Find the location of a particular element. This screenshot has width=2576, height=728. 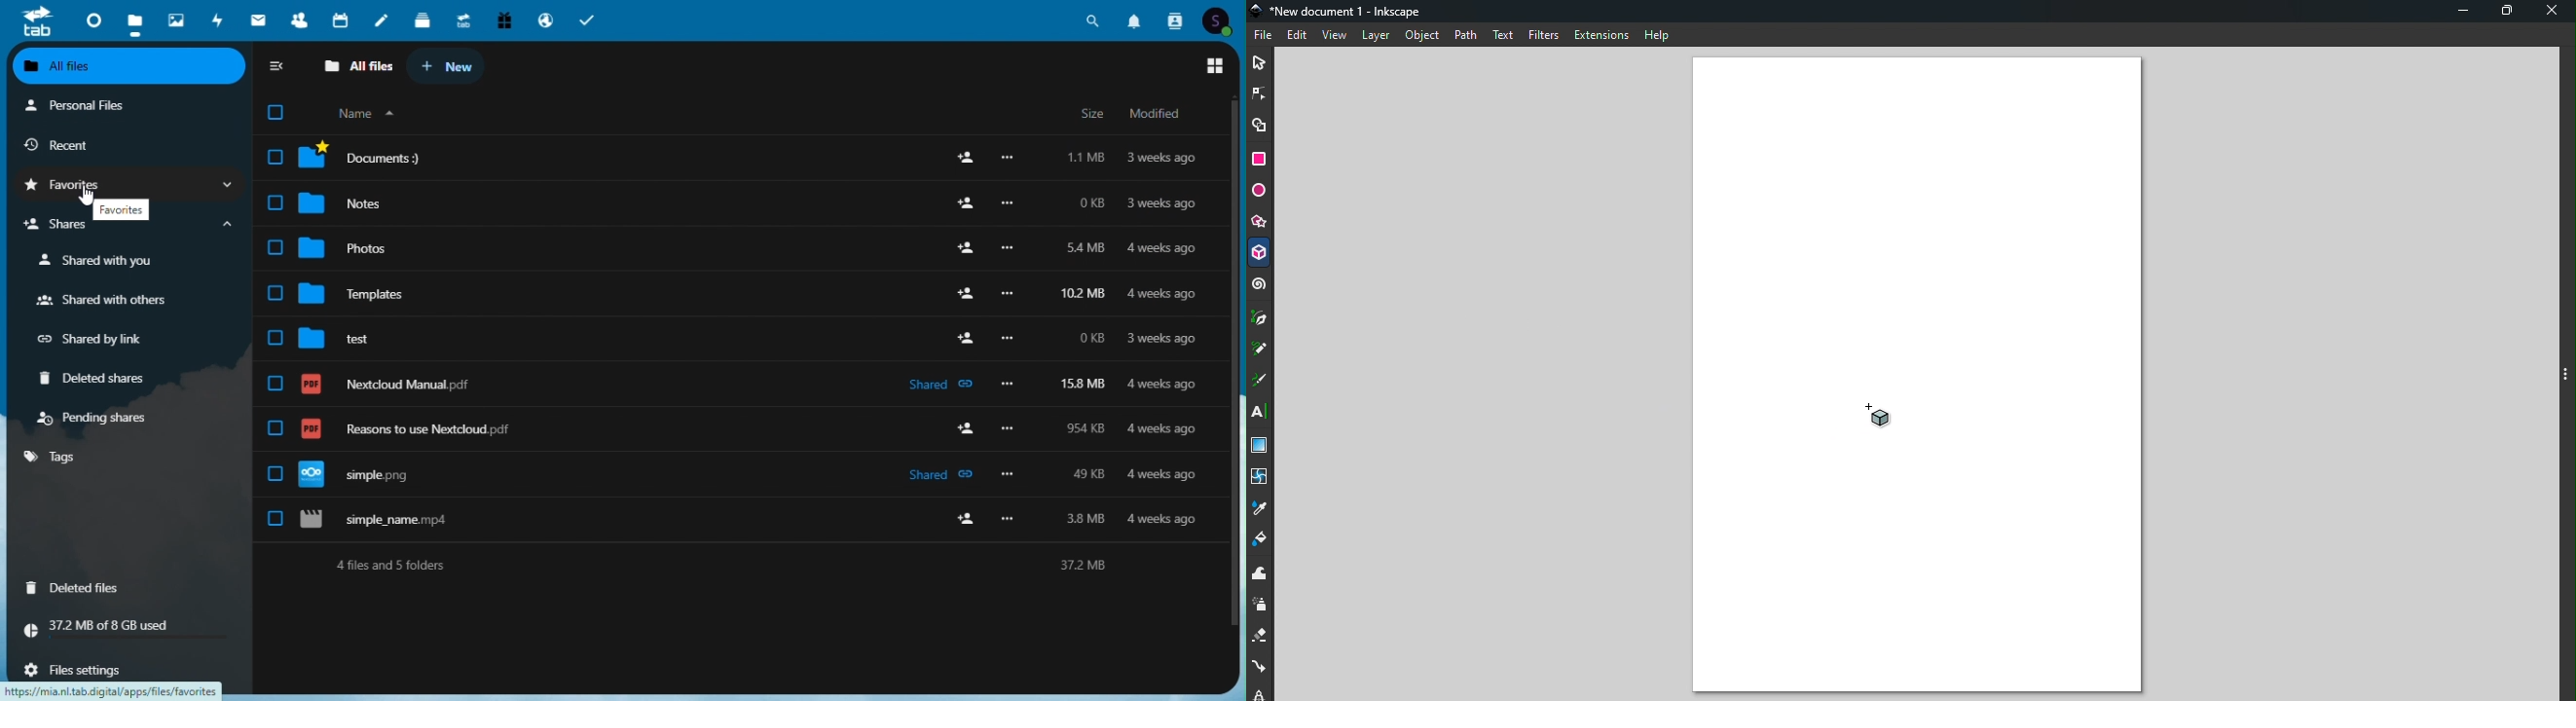

Contacts is located at coordinates (1177, 20).